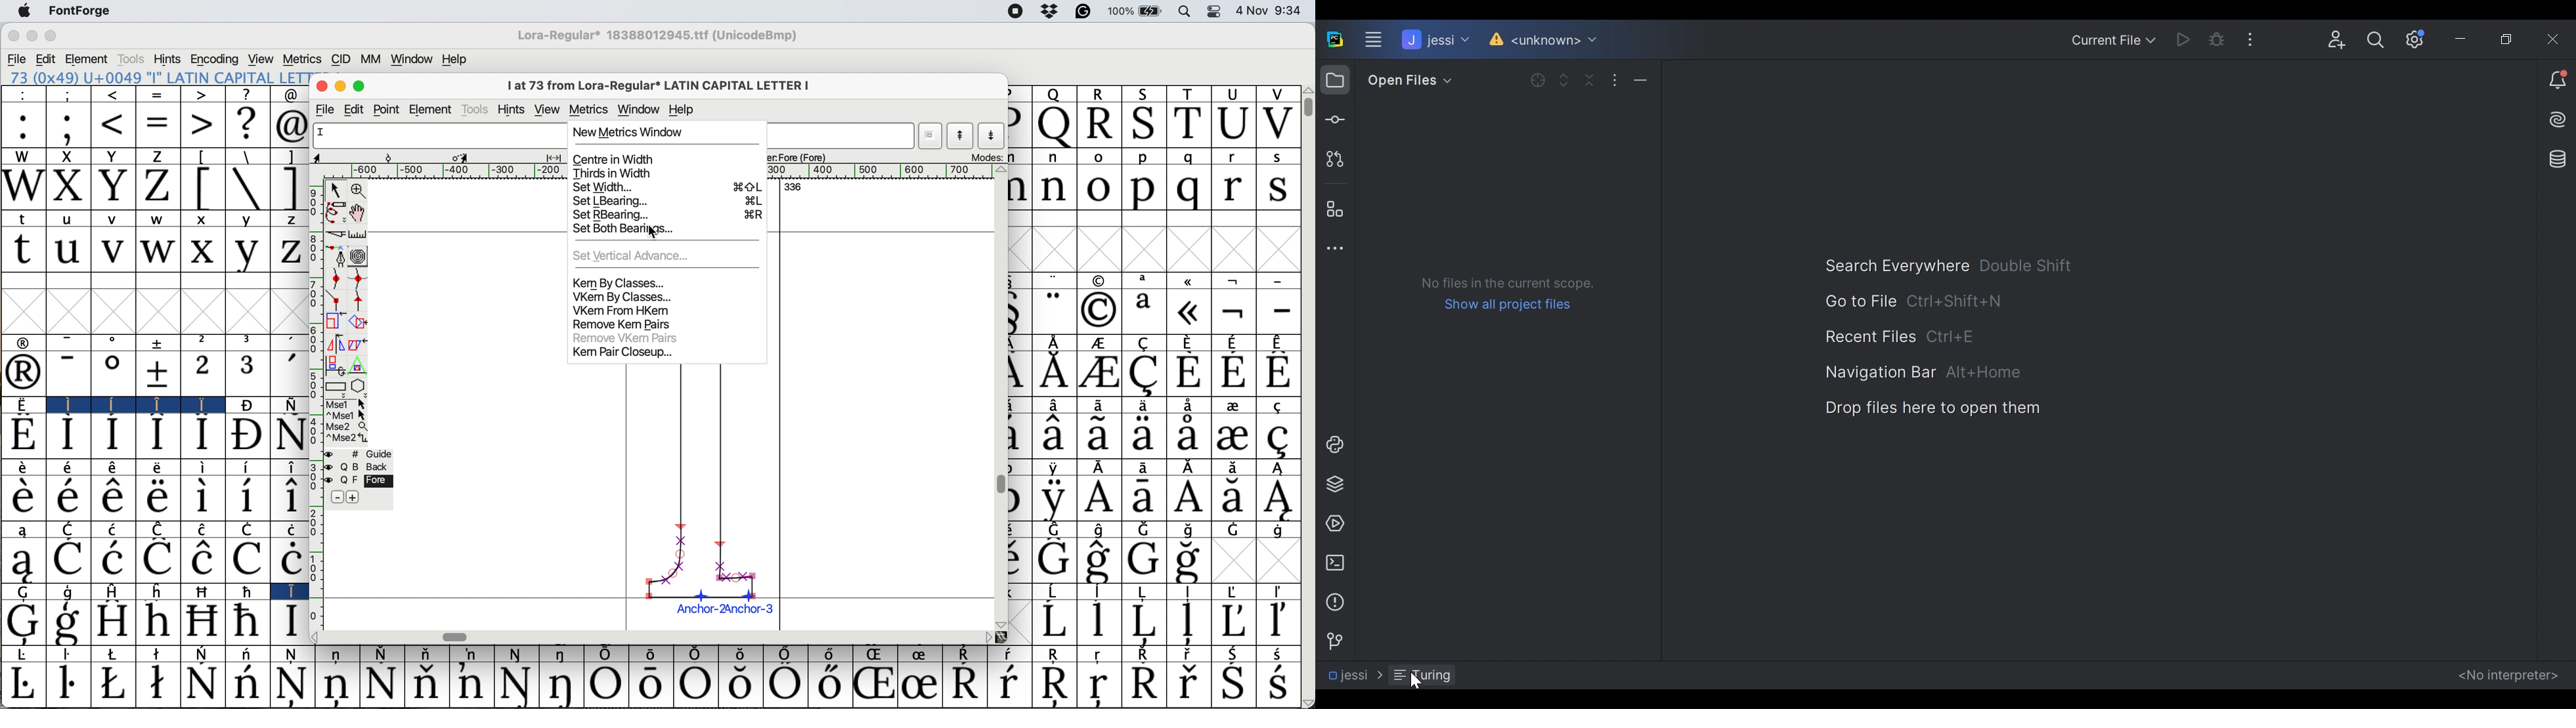 This screenshot has width=2576, height=728. I want to click on horizontal scale, so click(878, 172).